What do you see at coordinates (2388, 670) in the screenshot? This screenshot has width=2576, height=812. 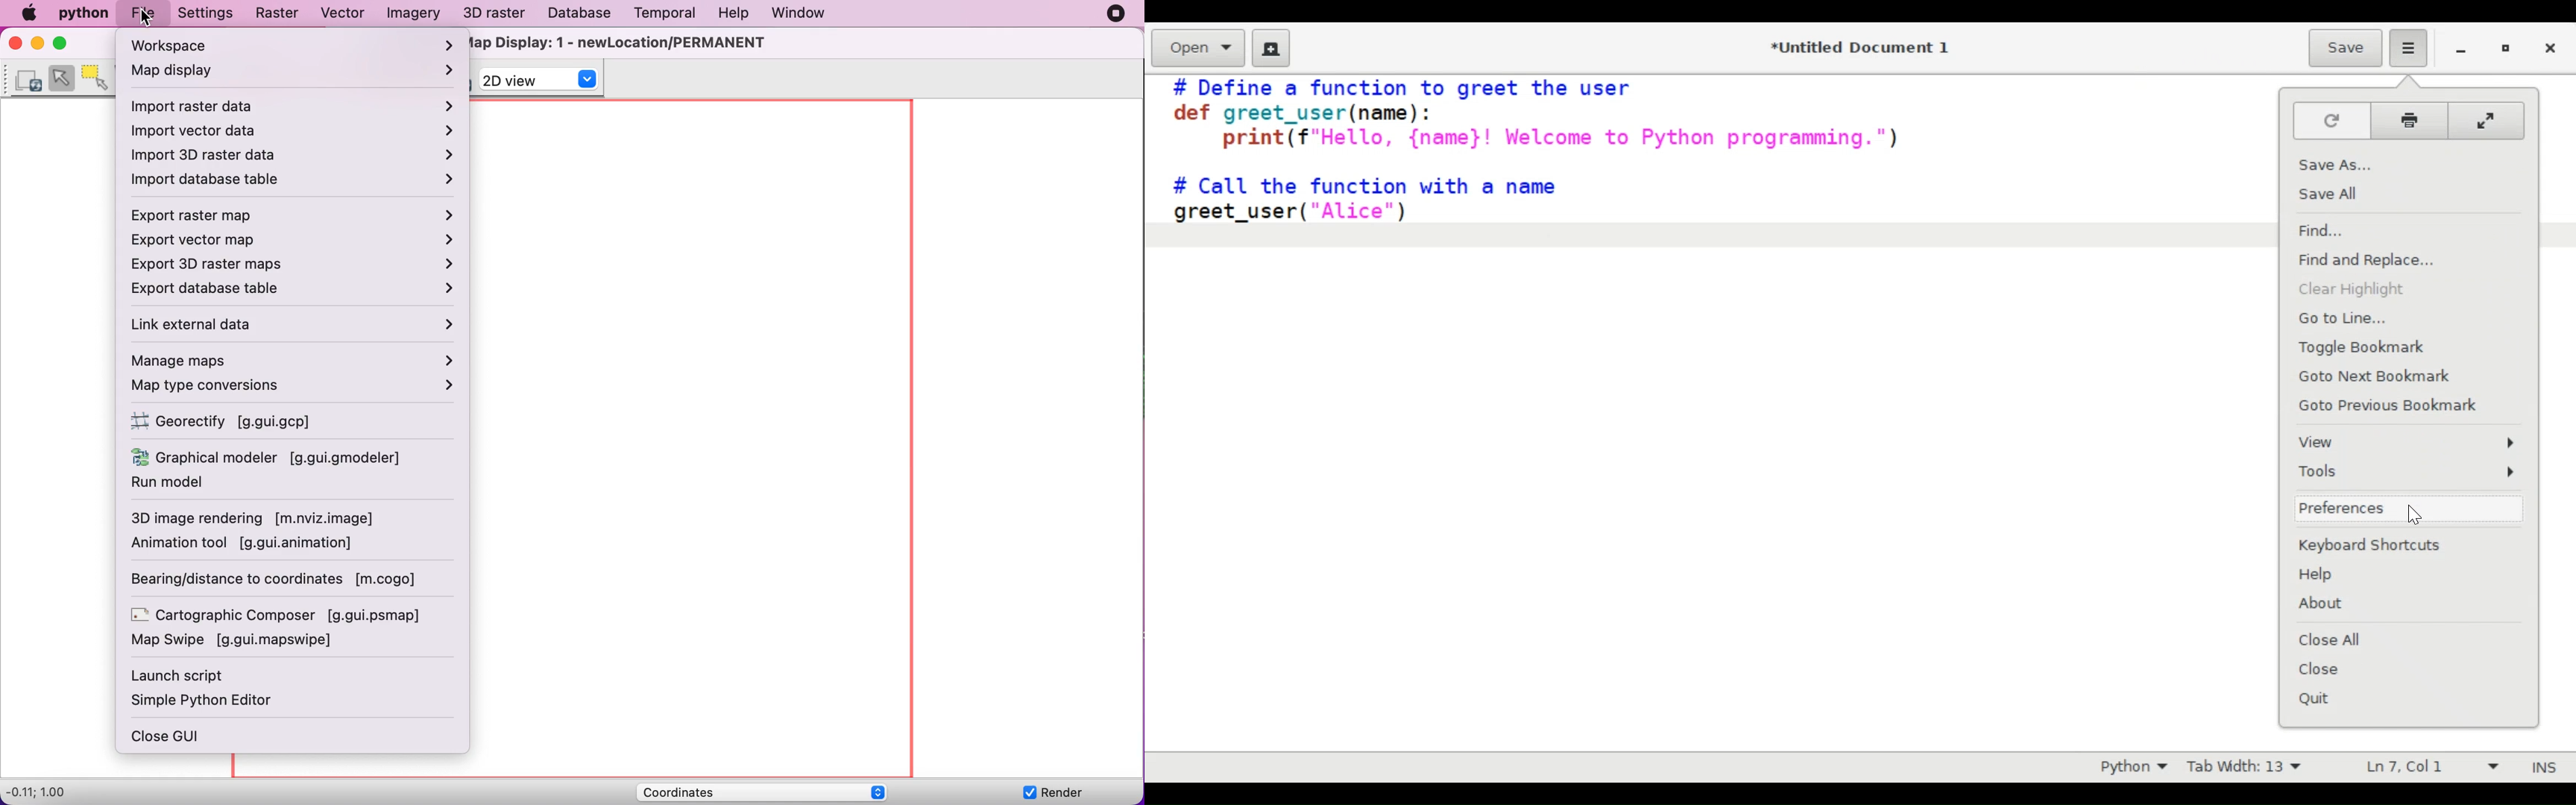 I see `Close` at bounding box center [2388, 670].